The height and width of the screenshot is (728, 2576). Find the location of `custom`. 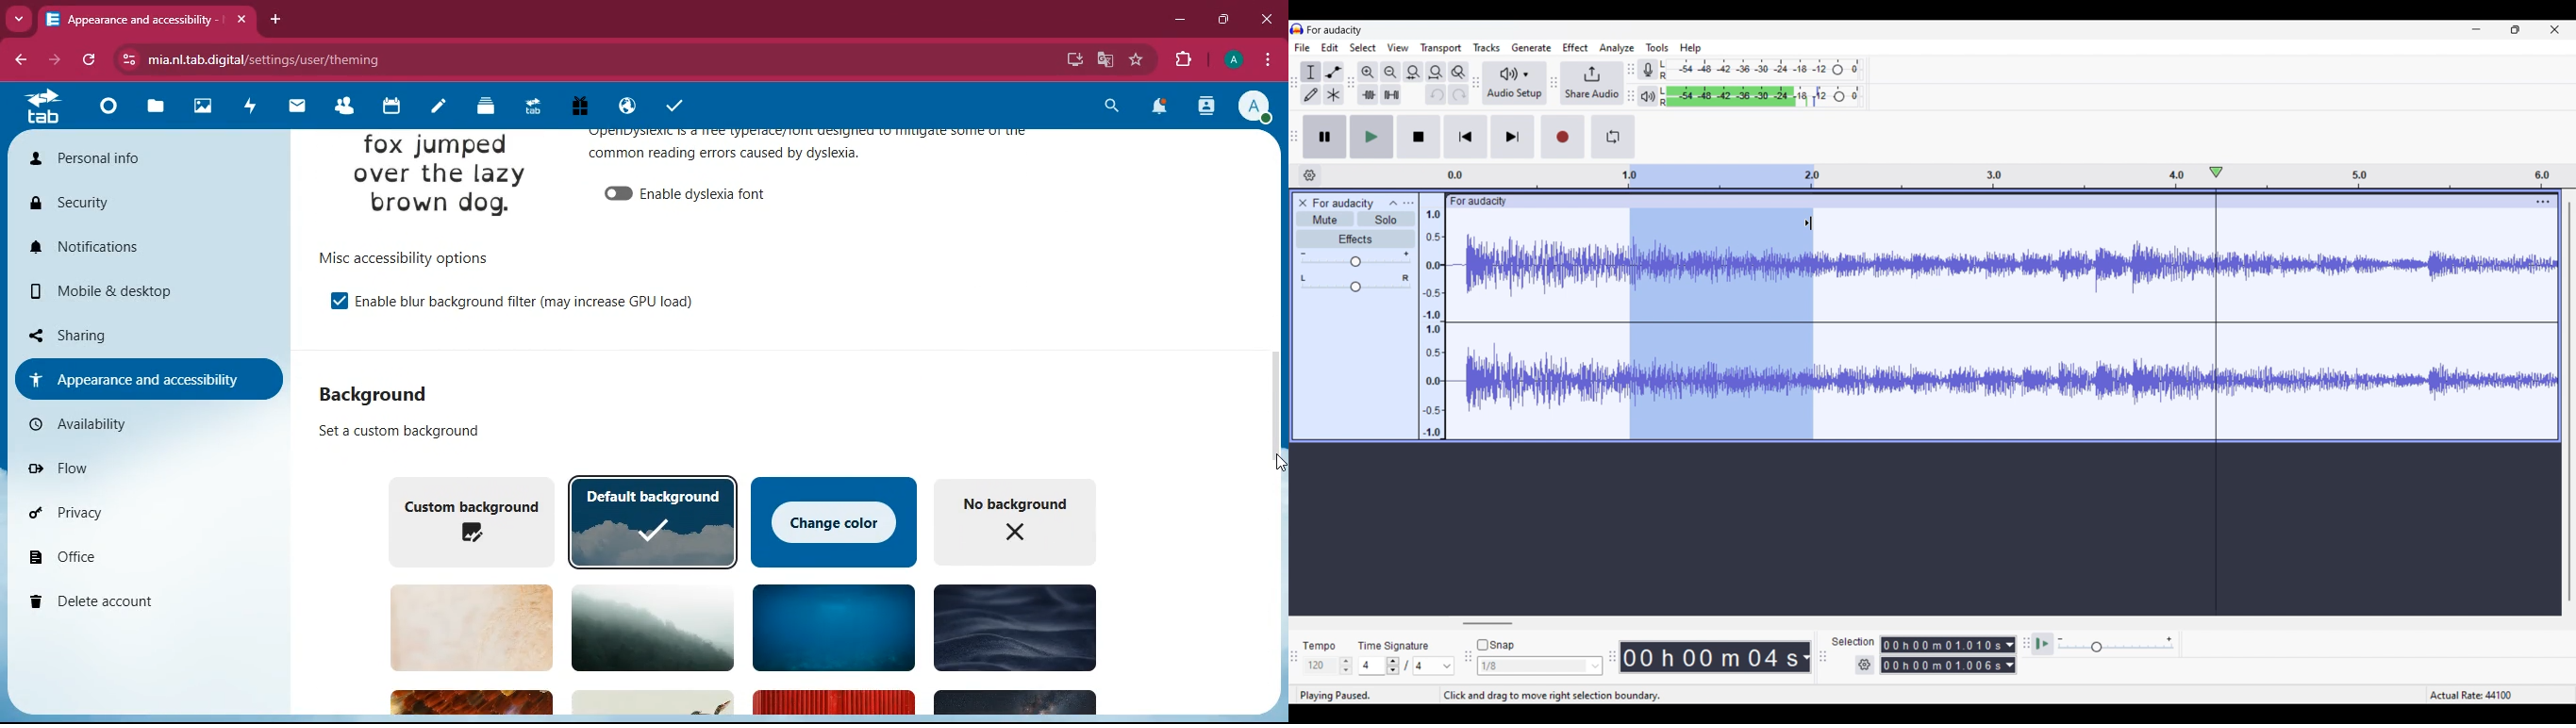

custom is located at coordinates (467, 520).